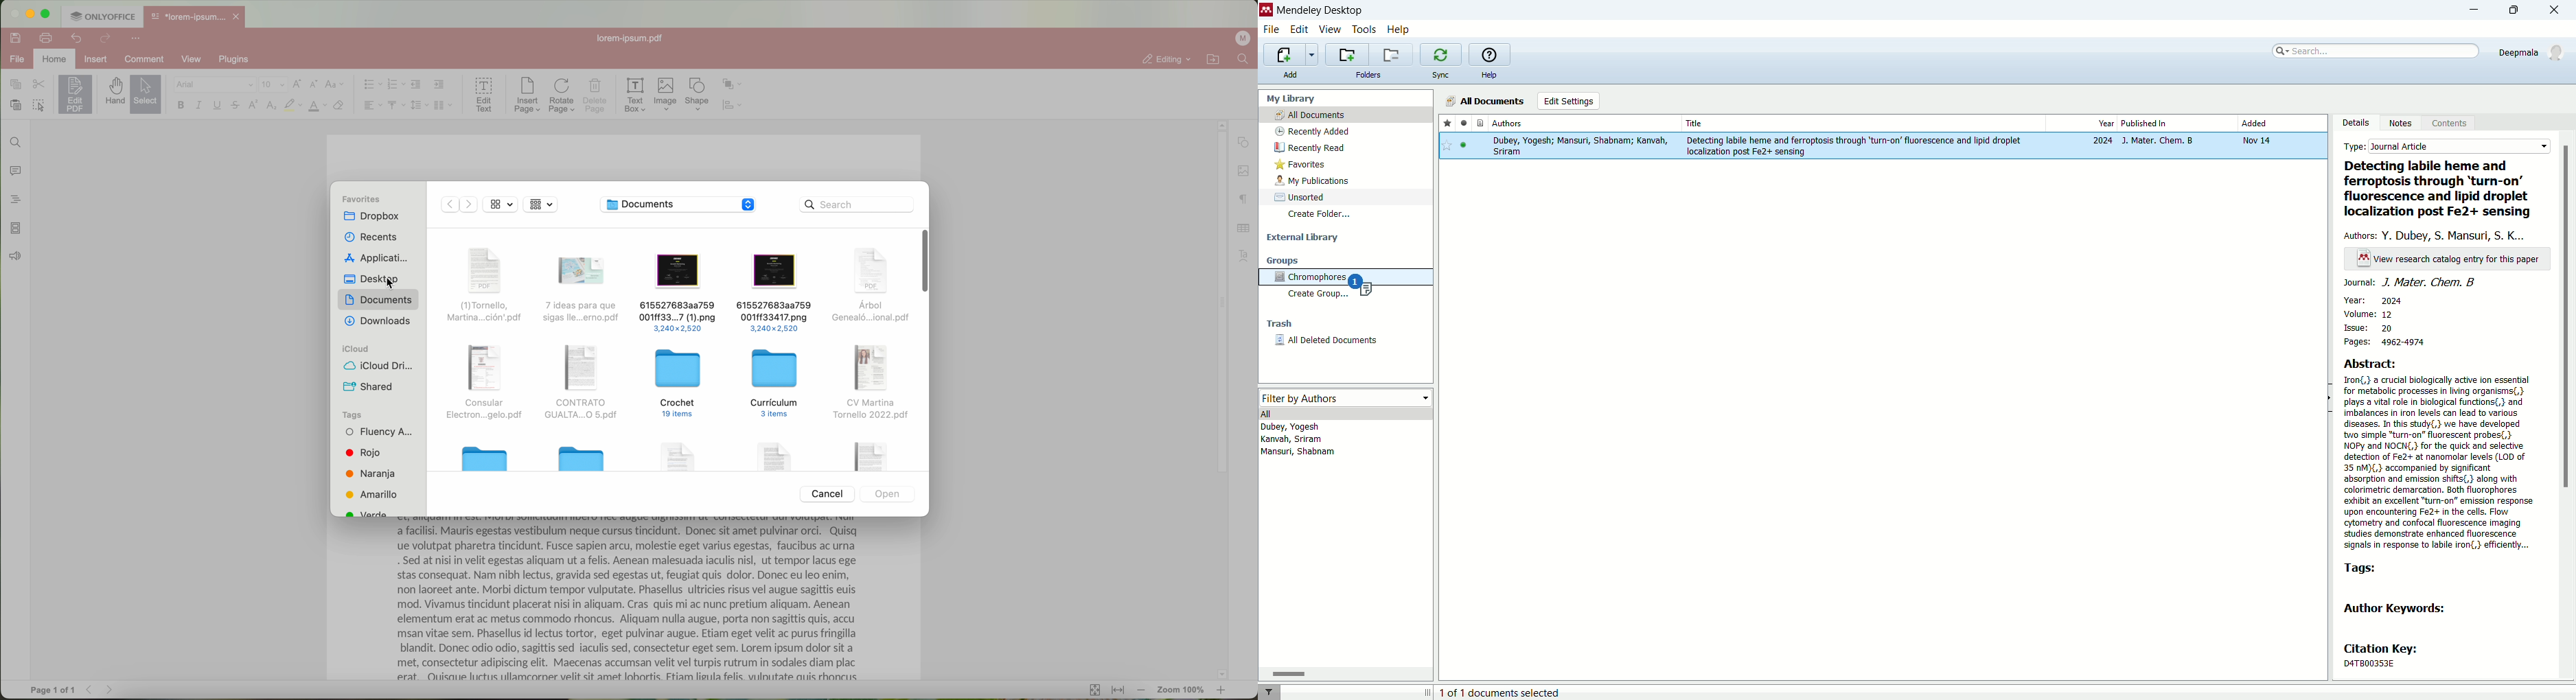  I want to click on *lorem-ipsum...., so click(188, 15).